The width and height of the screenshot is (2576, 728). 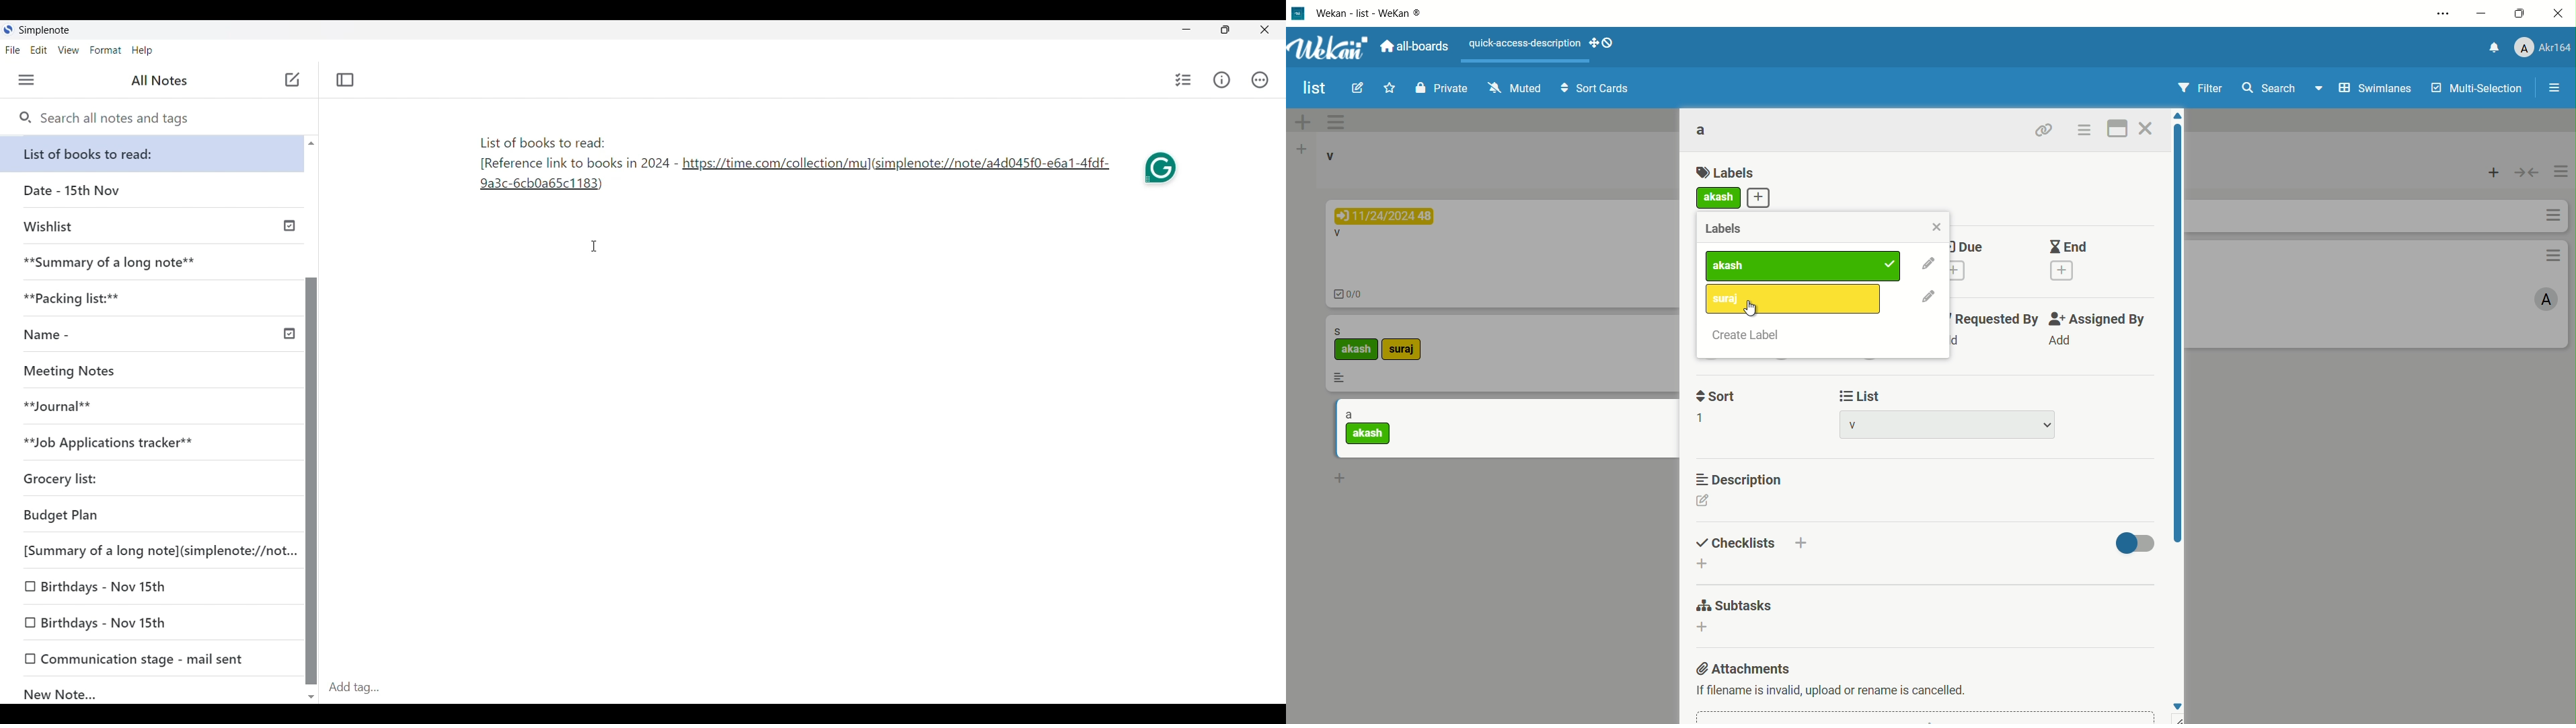 What do you see at coordinates (345, 80) in the screenshot?
I see `Toggle focus mode` at bounding box center [345, 80].